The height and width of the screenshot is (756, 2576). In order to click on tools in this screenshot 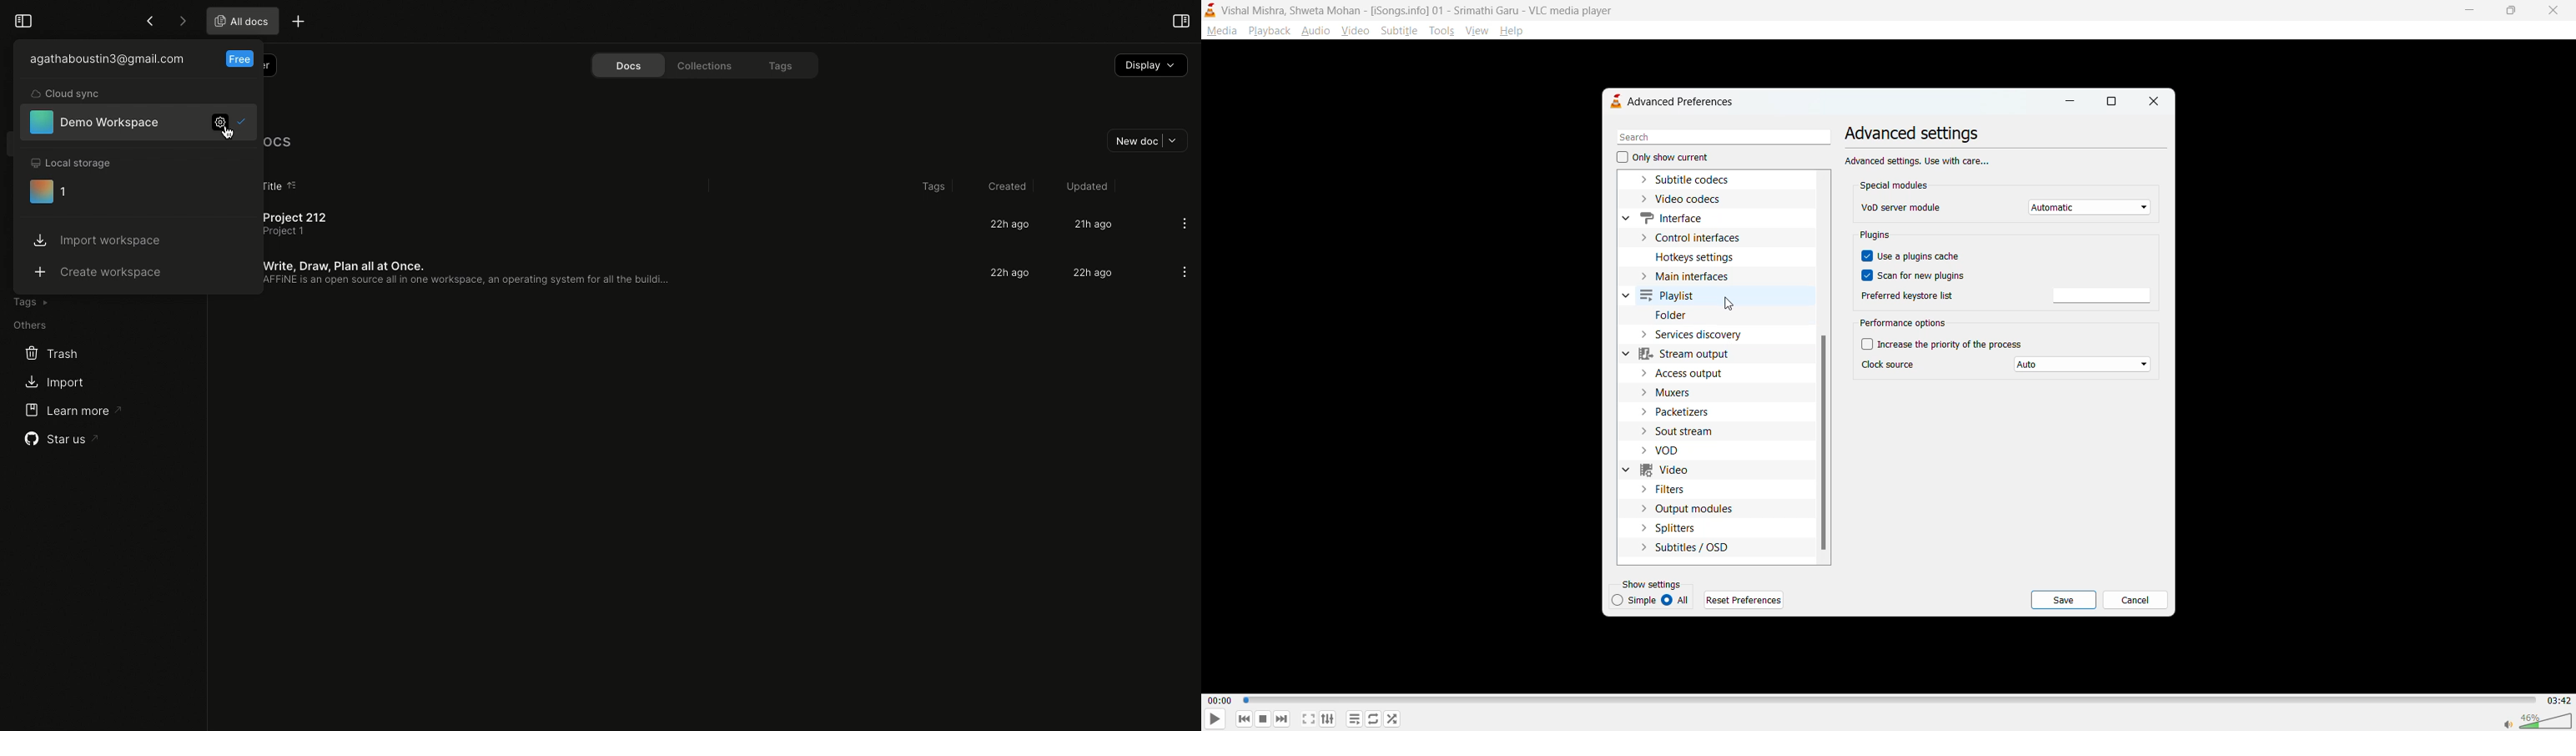, I will do `click(1441, 31)`.